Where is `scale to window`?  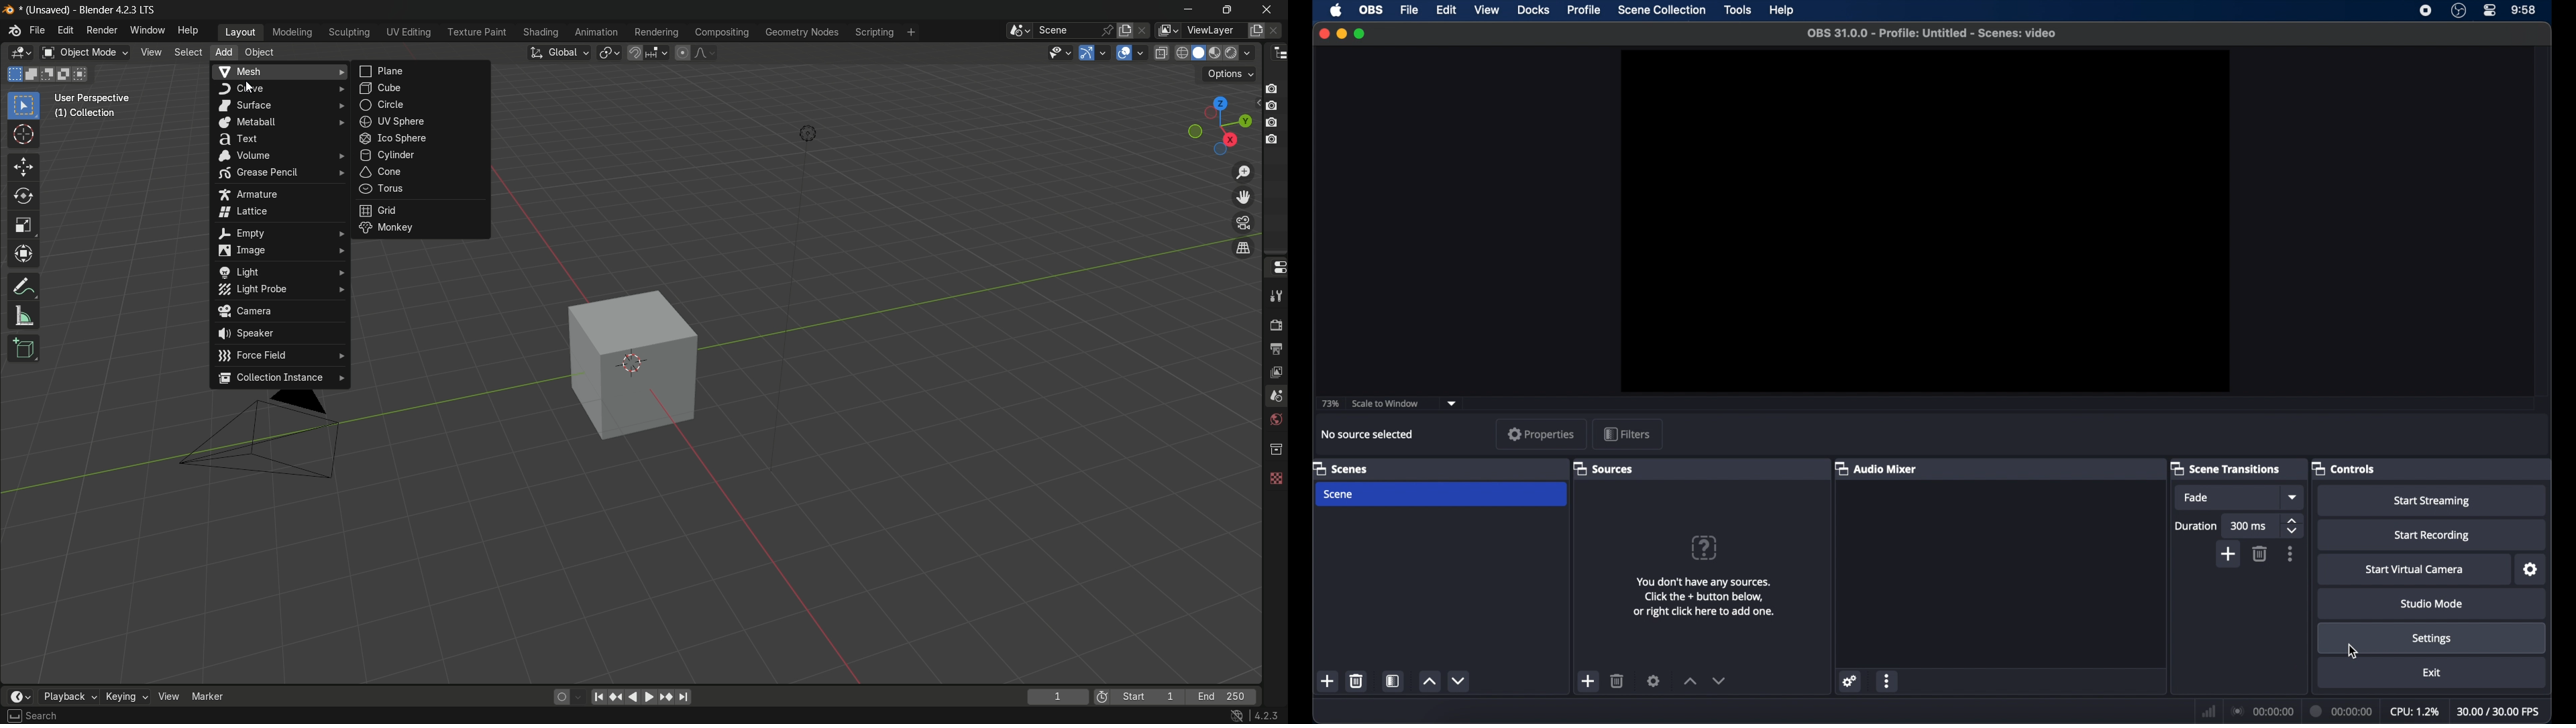 scale to window is located at coordinates (1386, 402).